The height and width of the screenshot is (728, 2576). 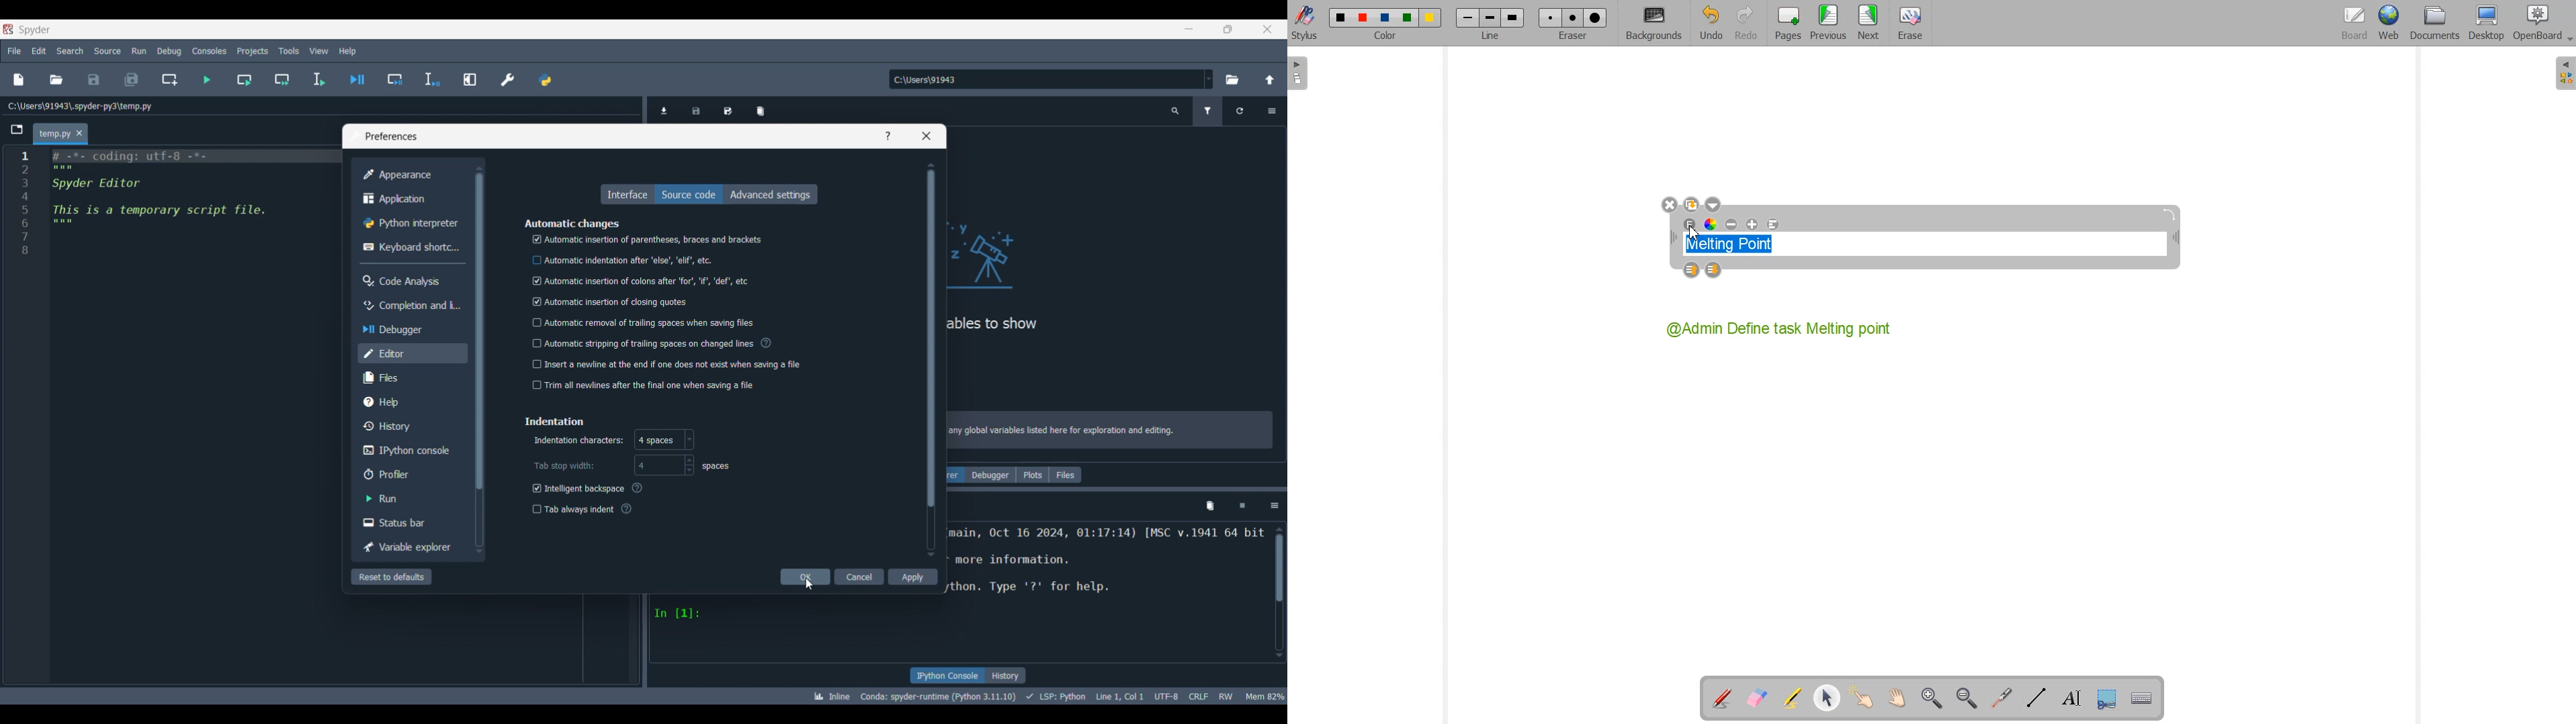 I want to click on Projects menu, so click(x=253, y=51).